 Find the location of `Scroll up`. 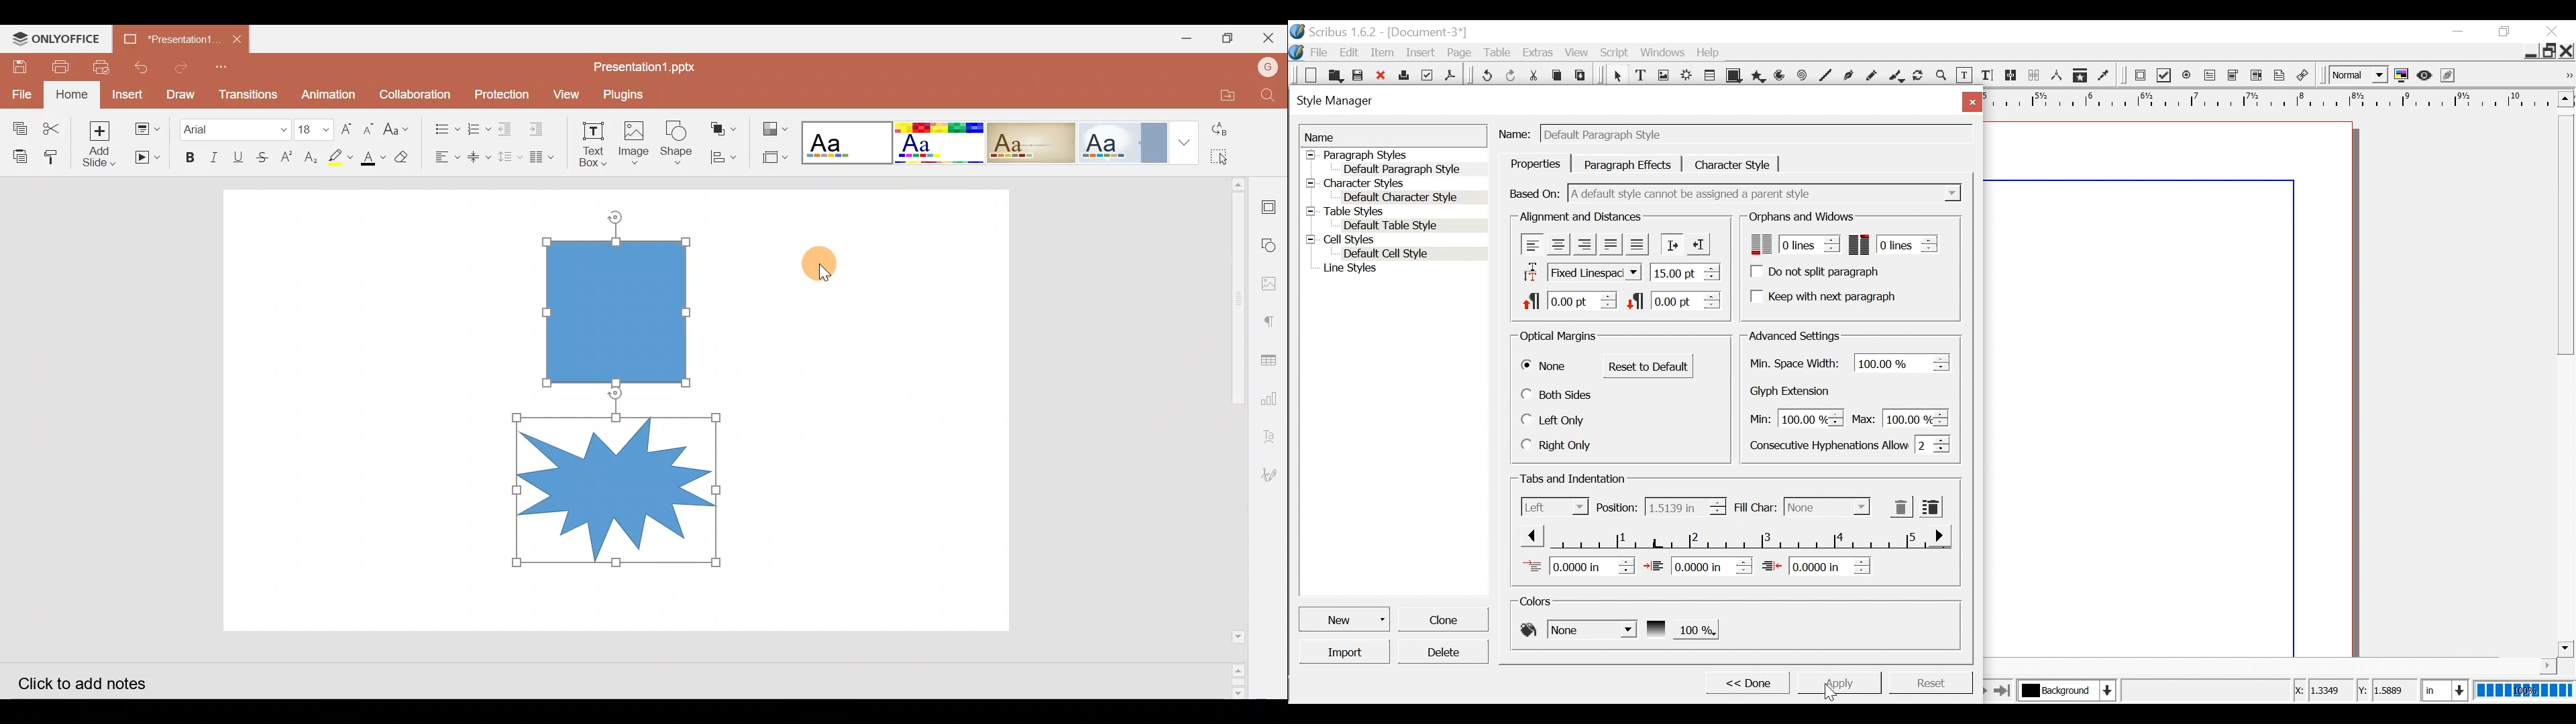

Scroll up is located at coordinates (2563, 99).